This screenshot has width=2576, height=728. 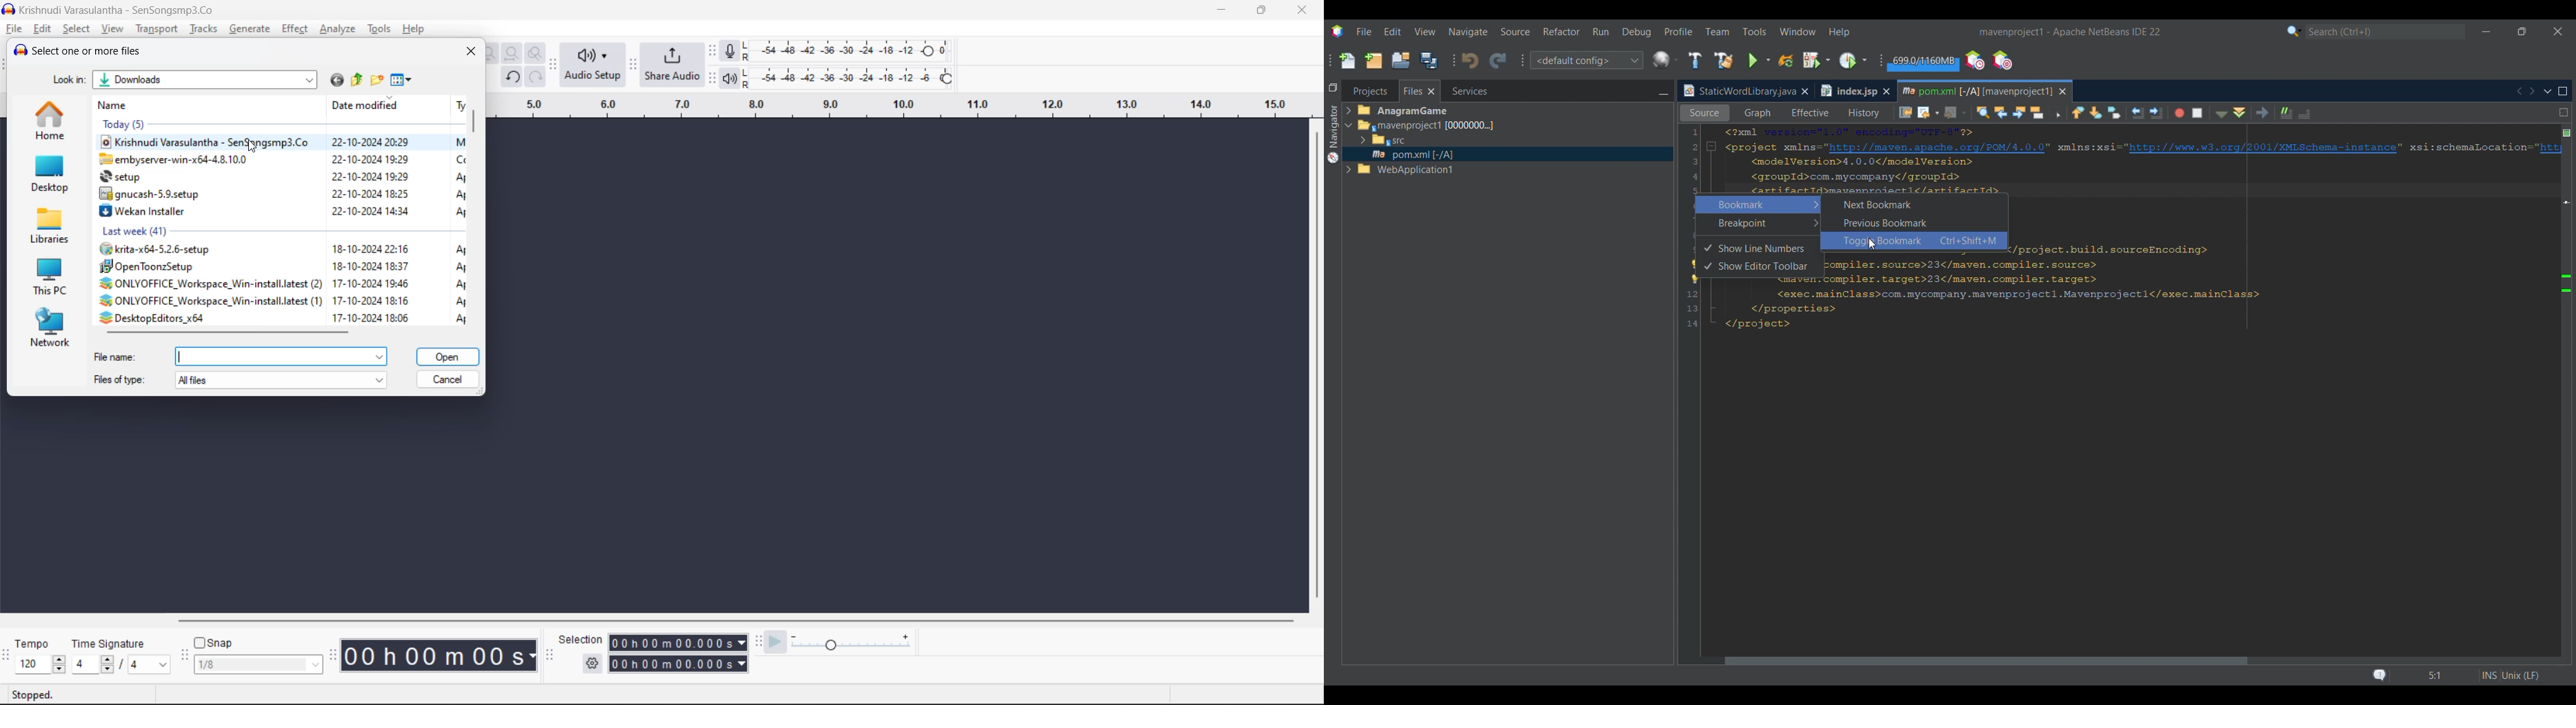 I want to click on Redo, so click(x=1498, y=61).